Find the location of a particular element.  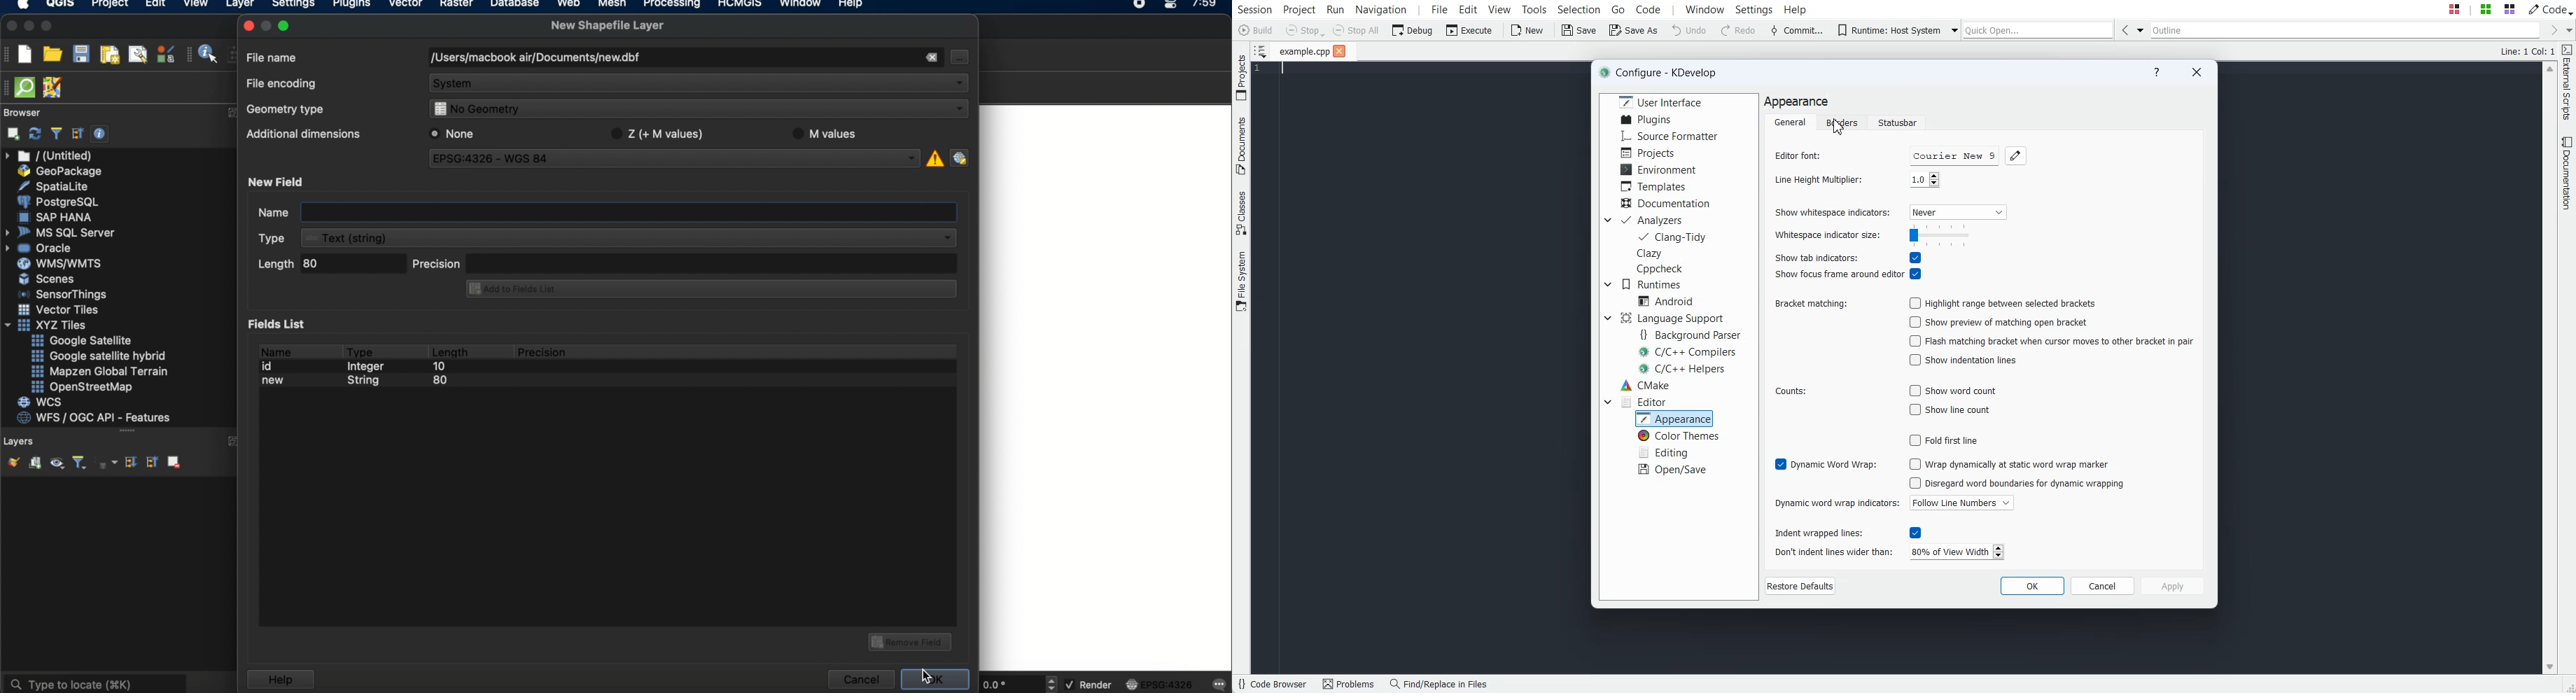

more is located at coordinates (126, 431).